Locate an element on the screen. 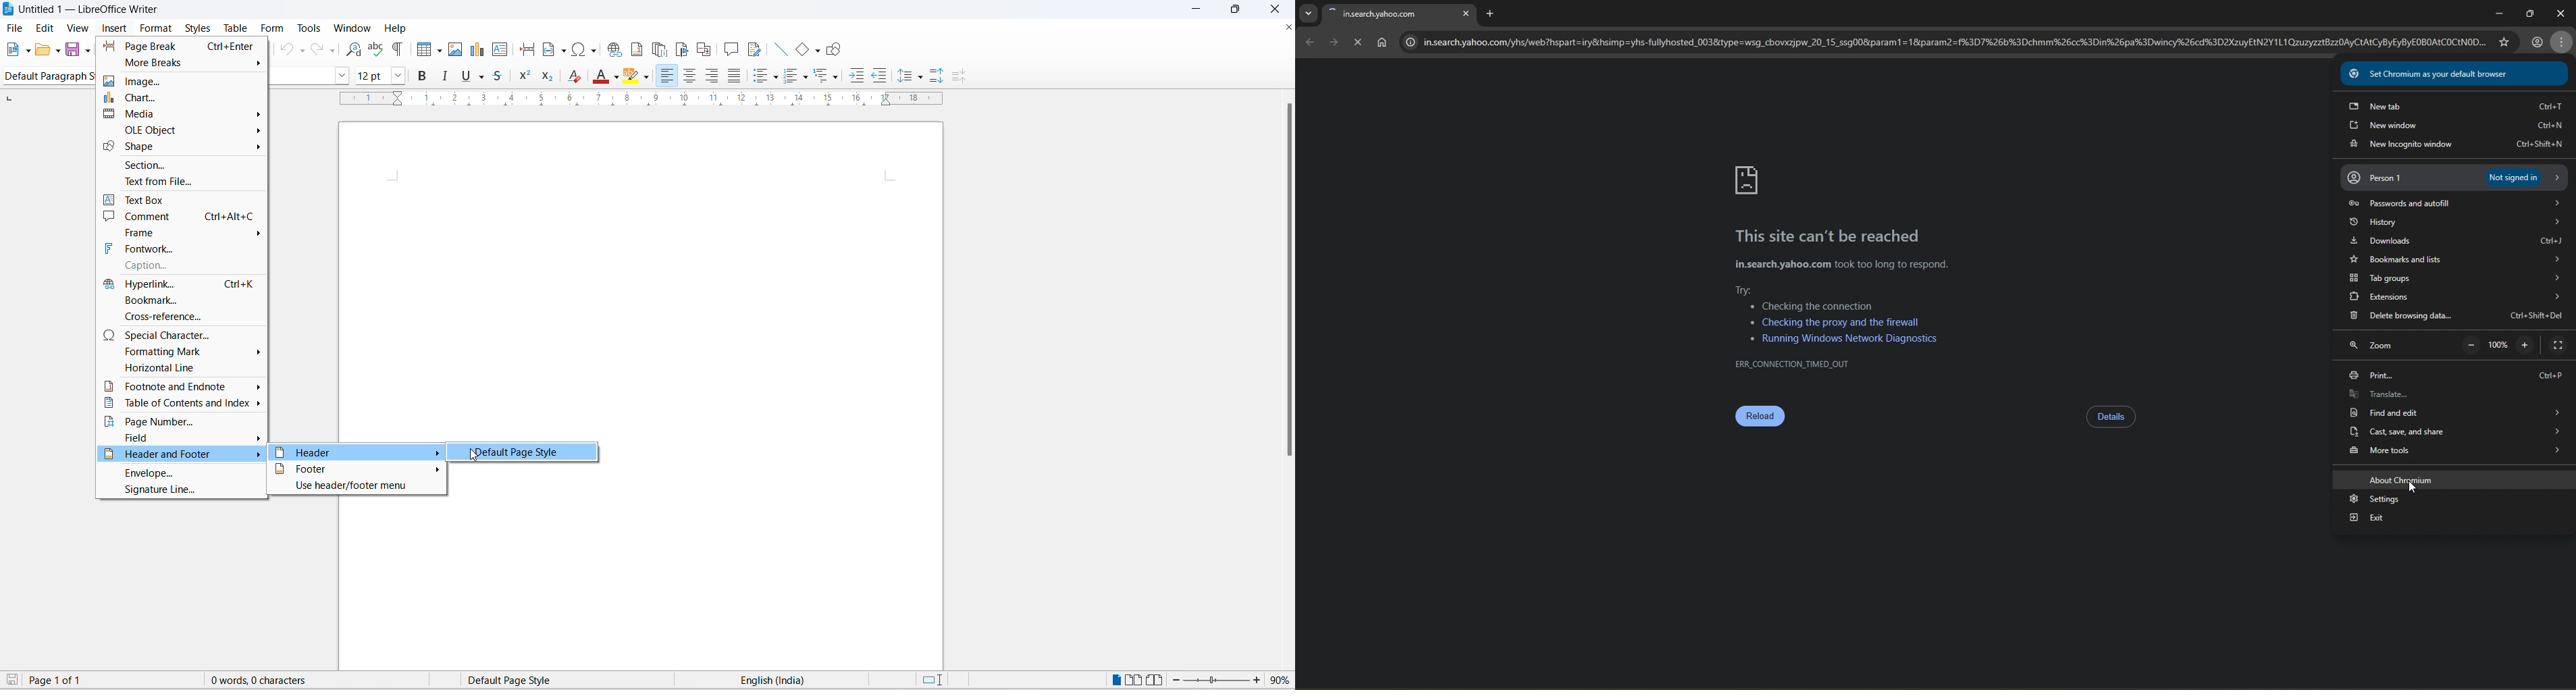  line spacing is located at coordinates (907, 77).